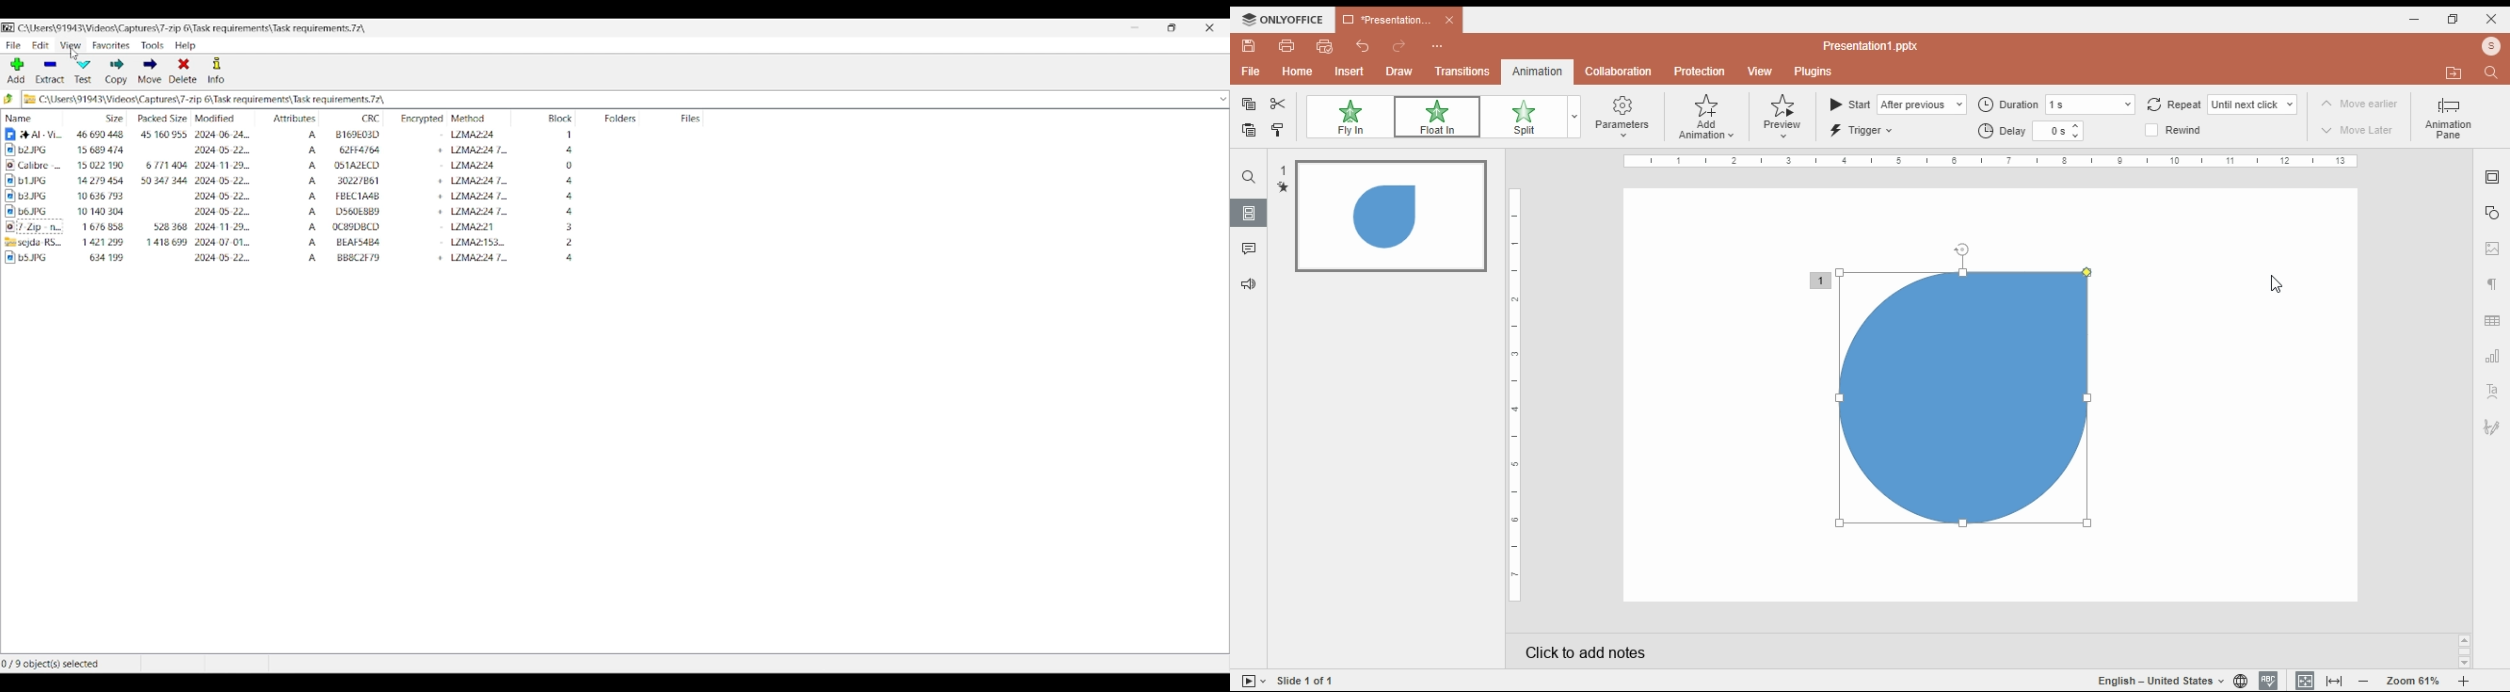  What do you see at coordinates (351, 151) in the screenshot?
I see `file 2 and metadata` at bounding box center [351, 151].